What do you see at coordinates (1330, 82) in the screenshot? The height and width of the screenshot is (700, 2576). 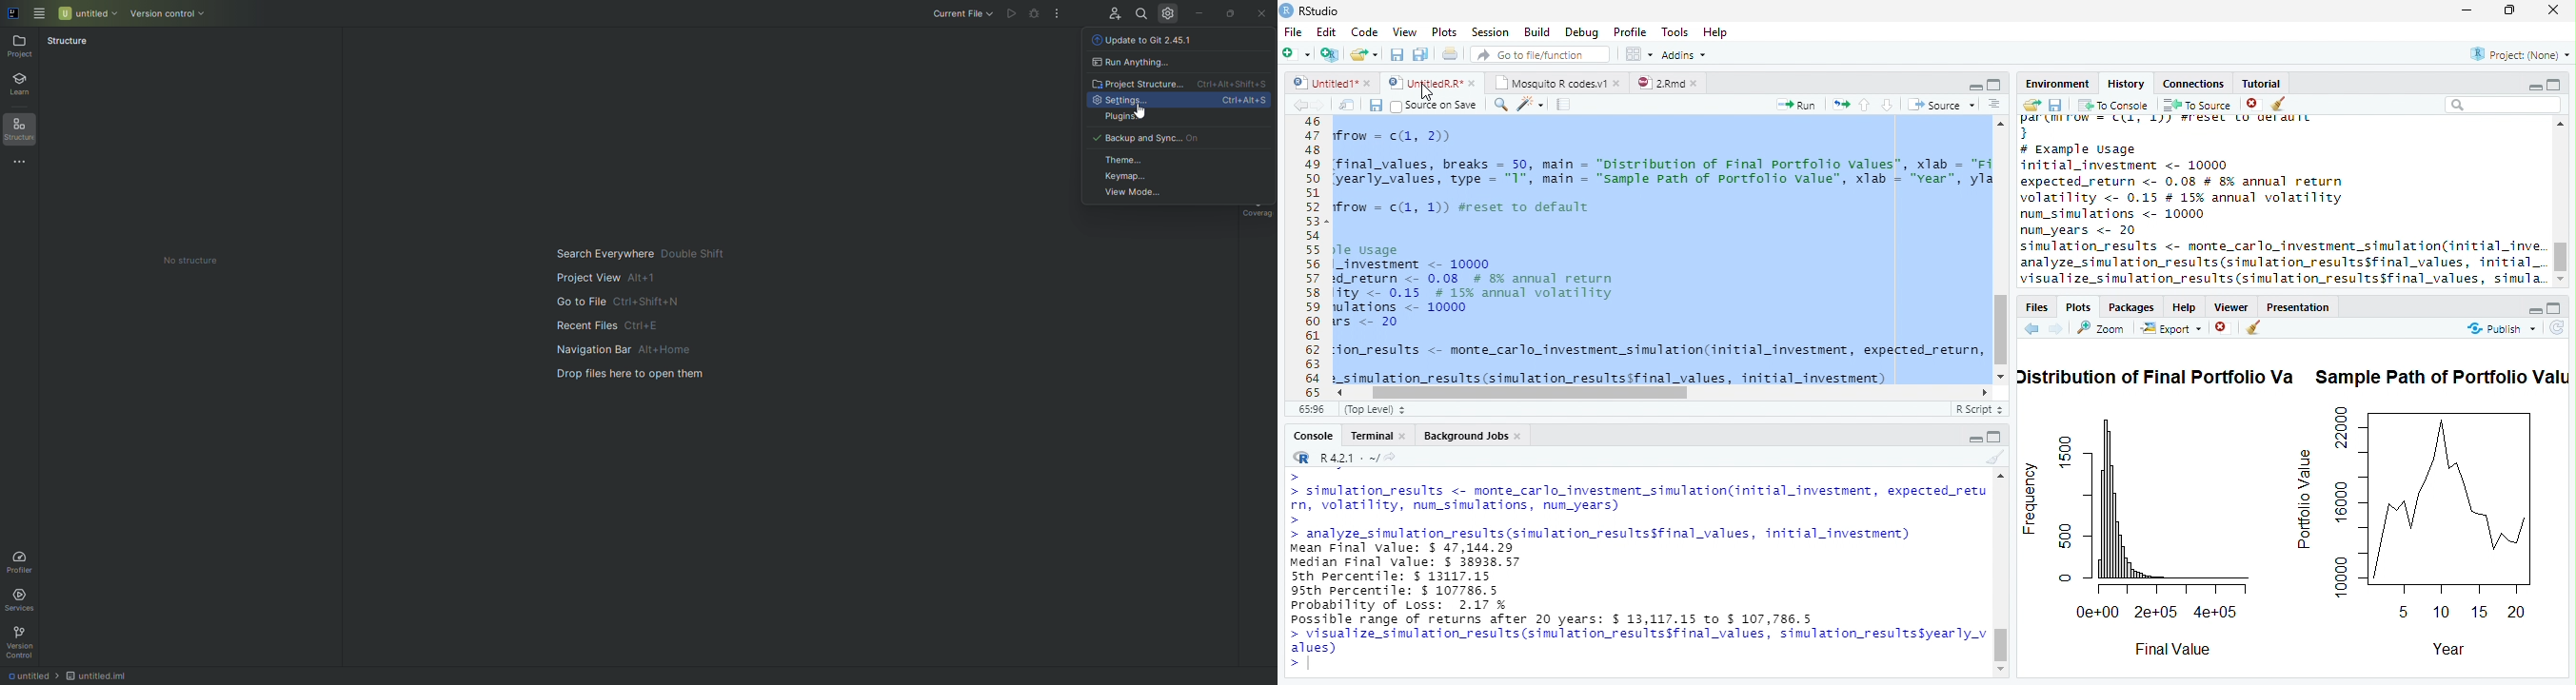 I see `Untited1*` at bounding box center [1330, 82].